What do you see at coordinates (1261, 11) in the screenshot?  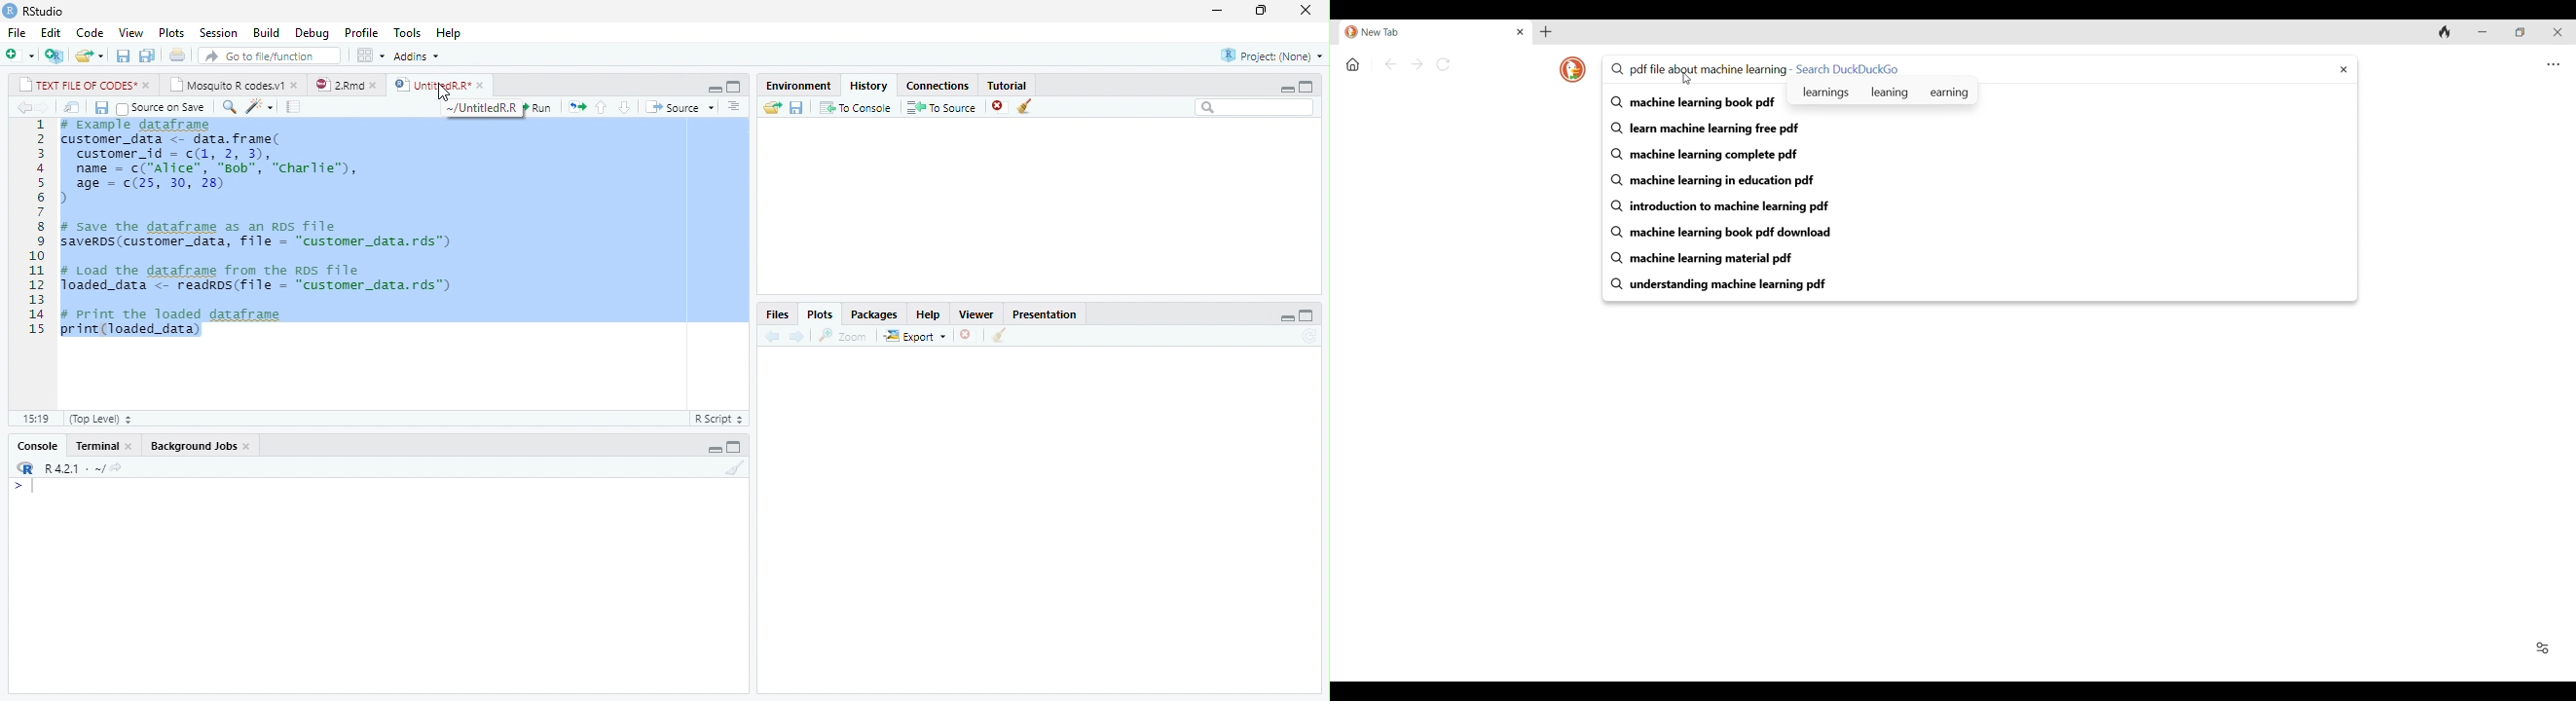 I see `restore` at bounding box center [1261, 11].